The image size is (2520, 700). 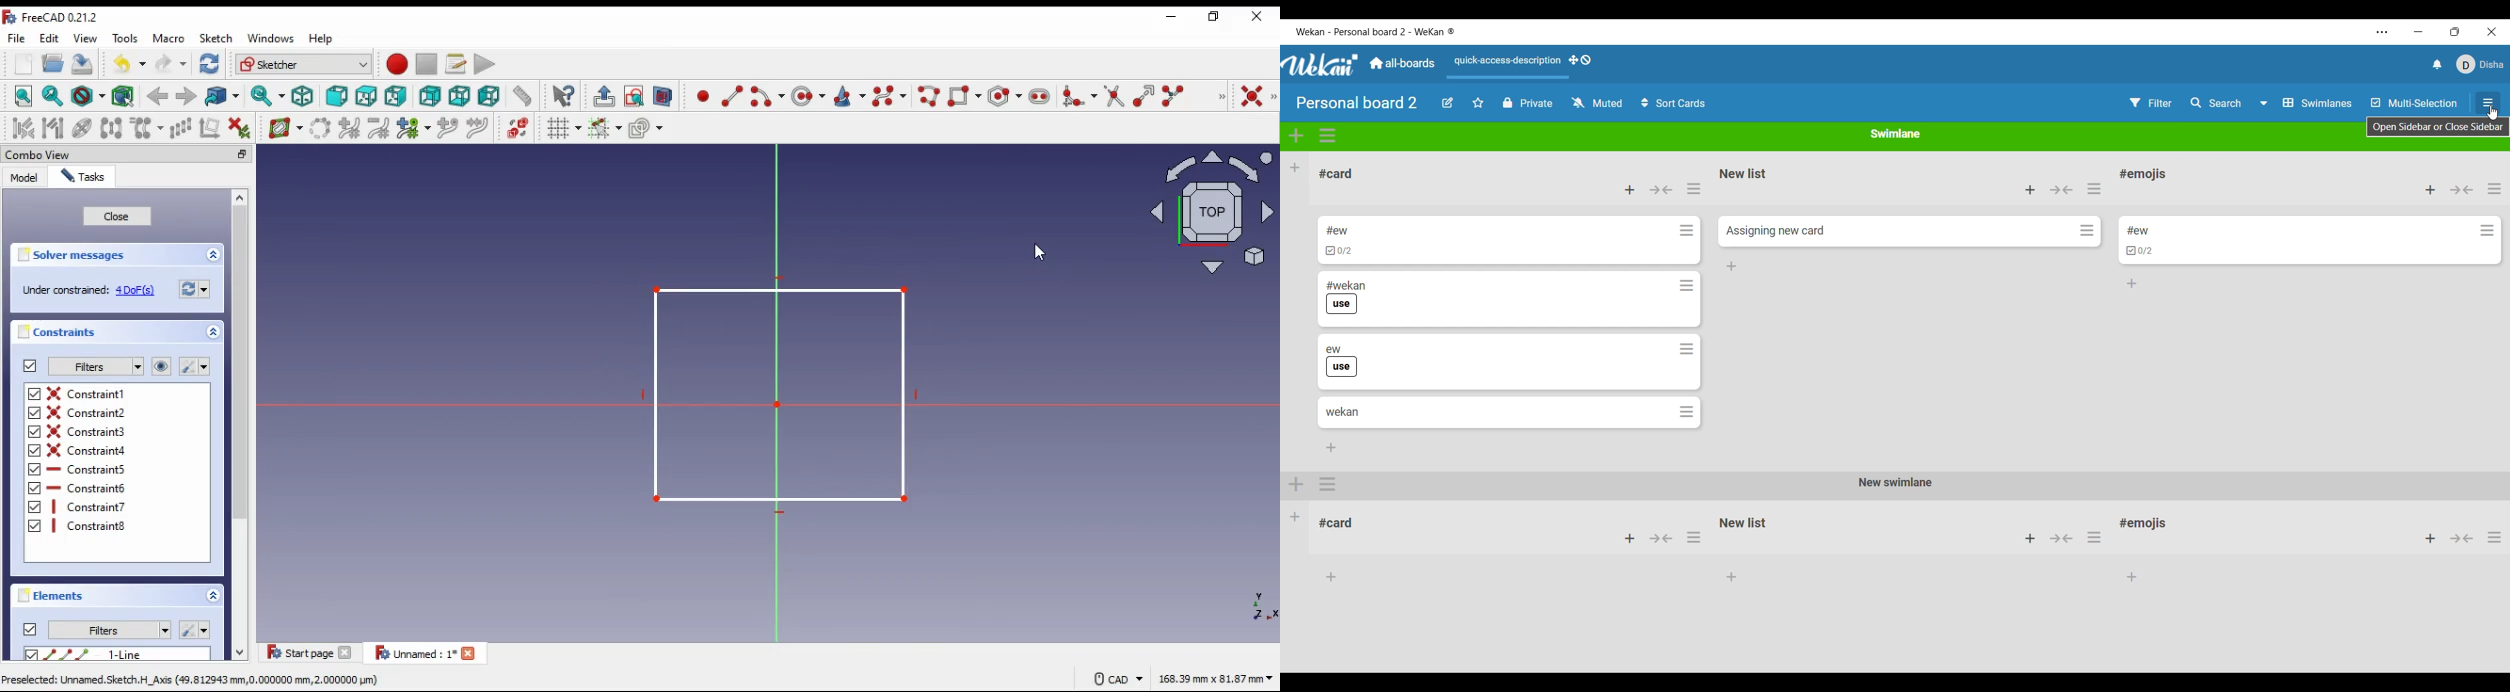 I want to click on rectangular array, so click(x=180, y=129).